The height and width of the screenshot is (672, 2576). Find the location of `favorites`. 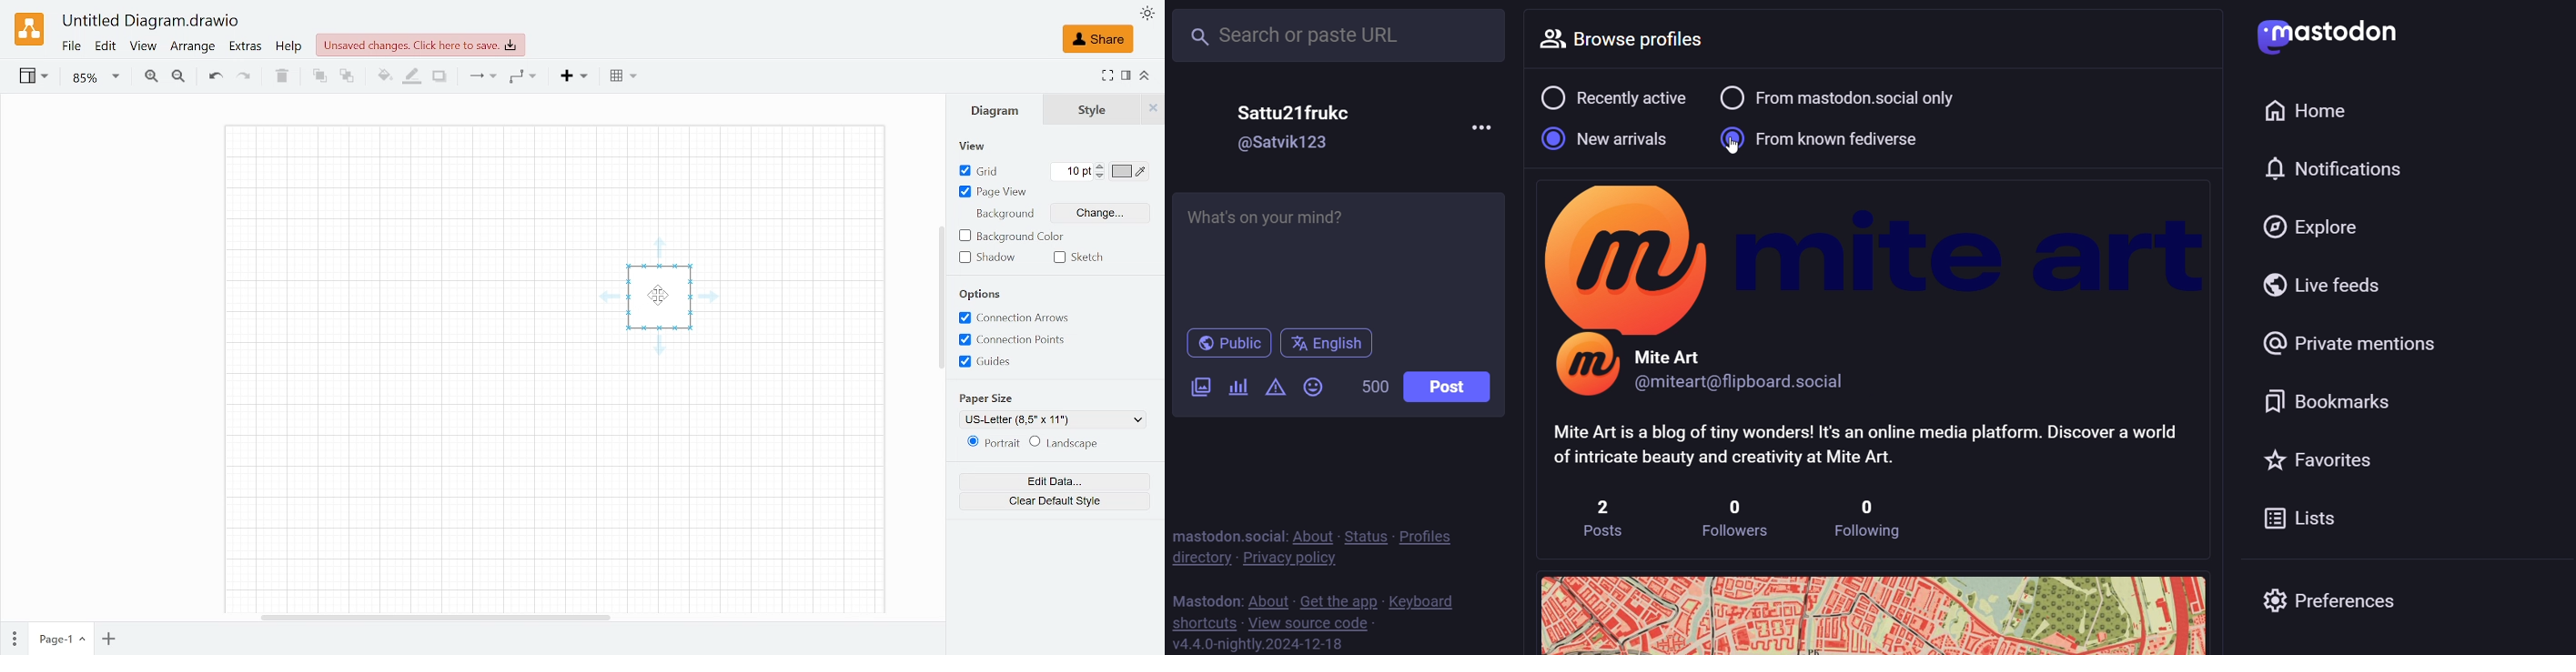

favorites is located at coordinates (2334, 457).